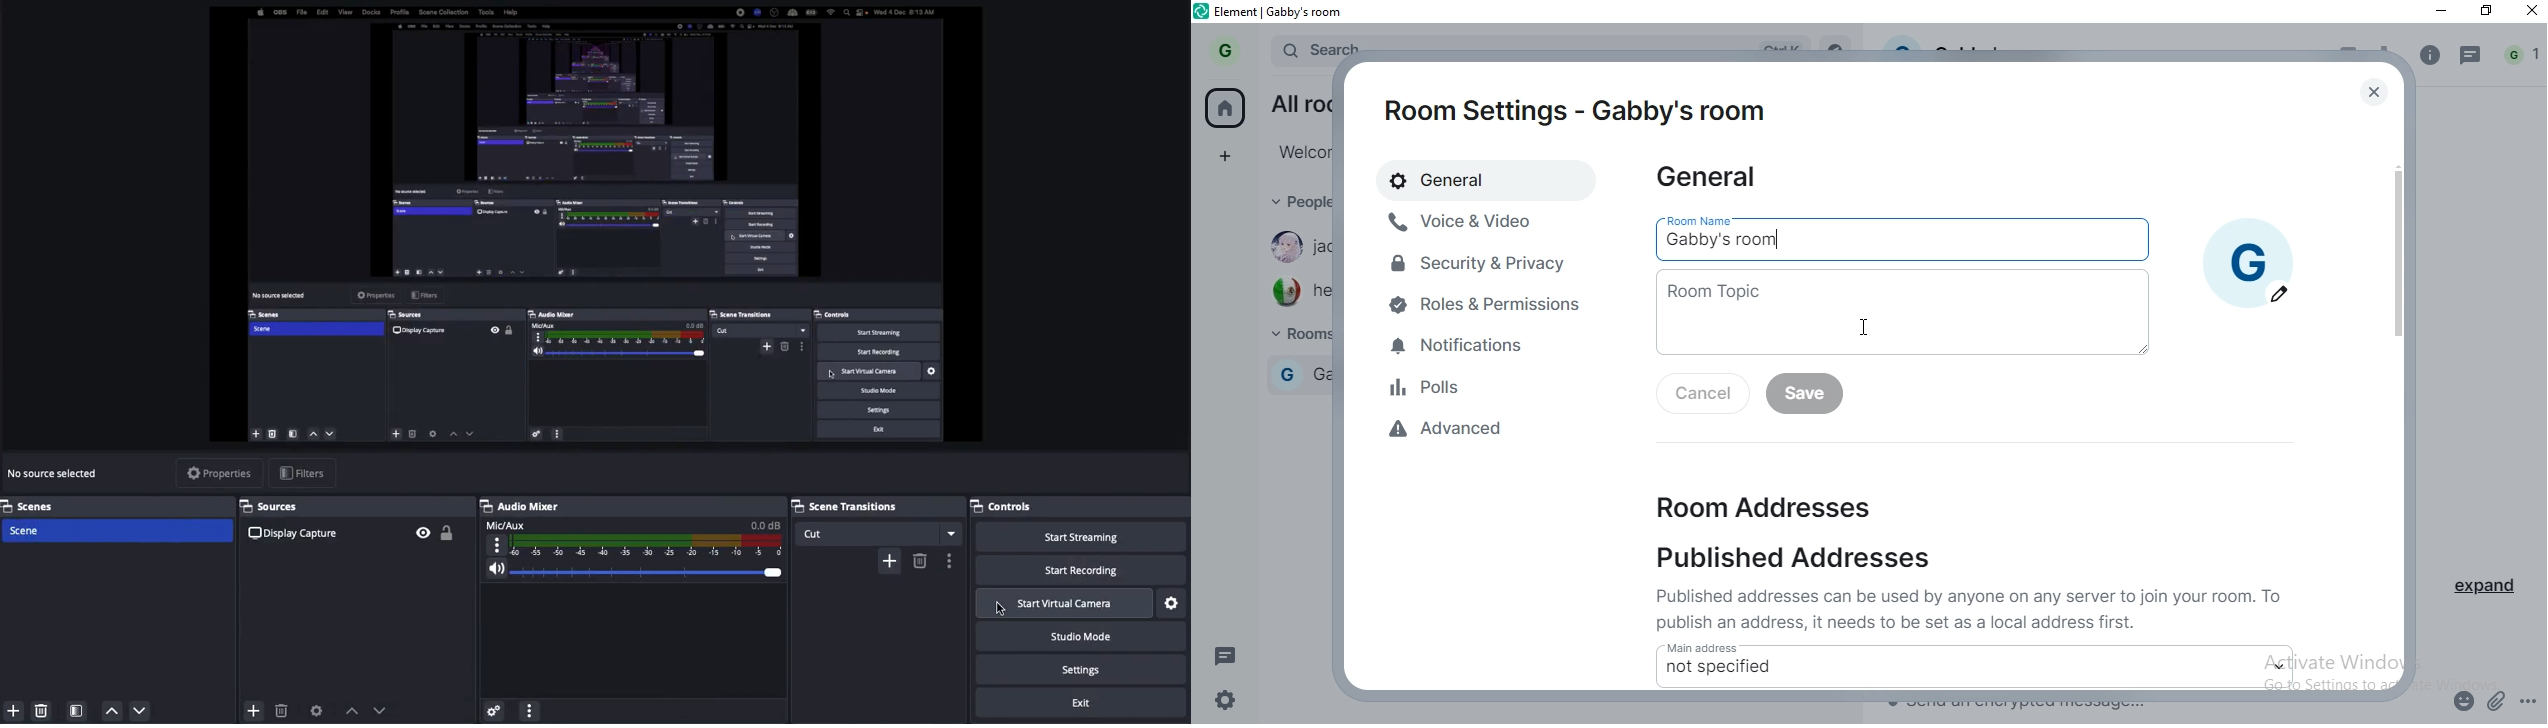  Describe the element at coordinates (56, 474) in the screenshot. I see `No sources selected` at that location.